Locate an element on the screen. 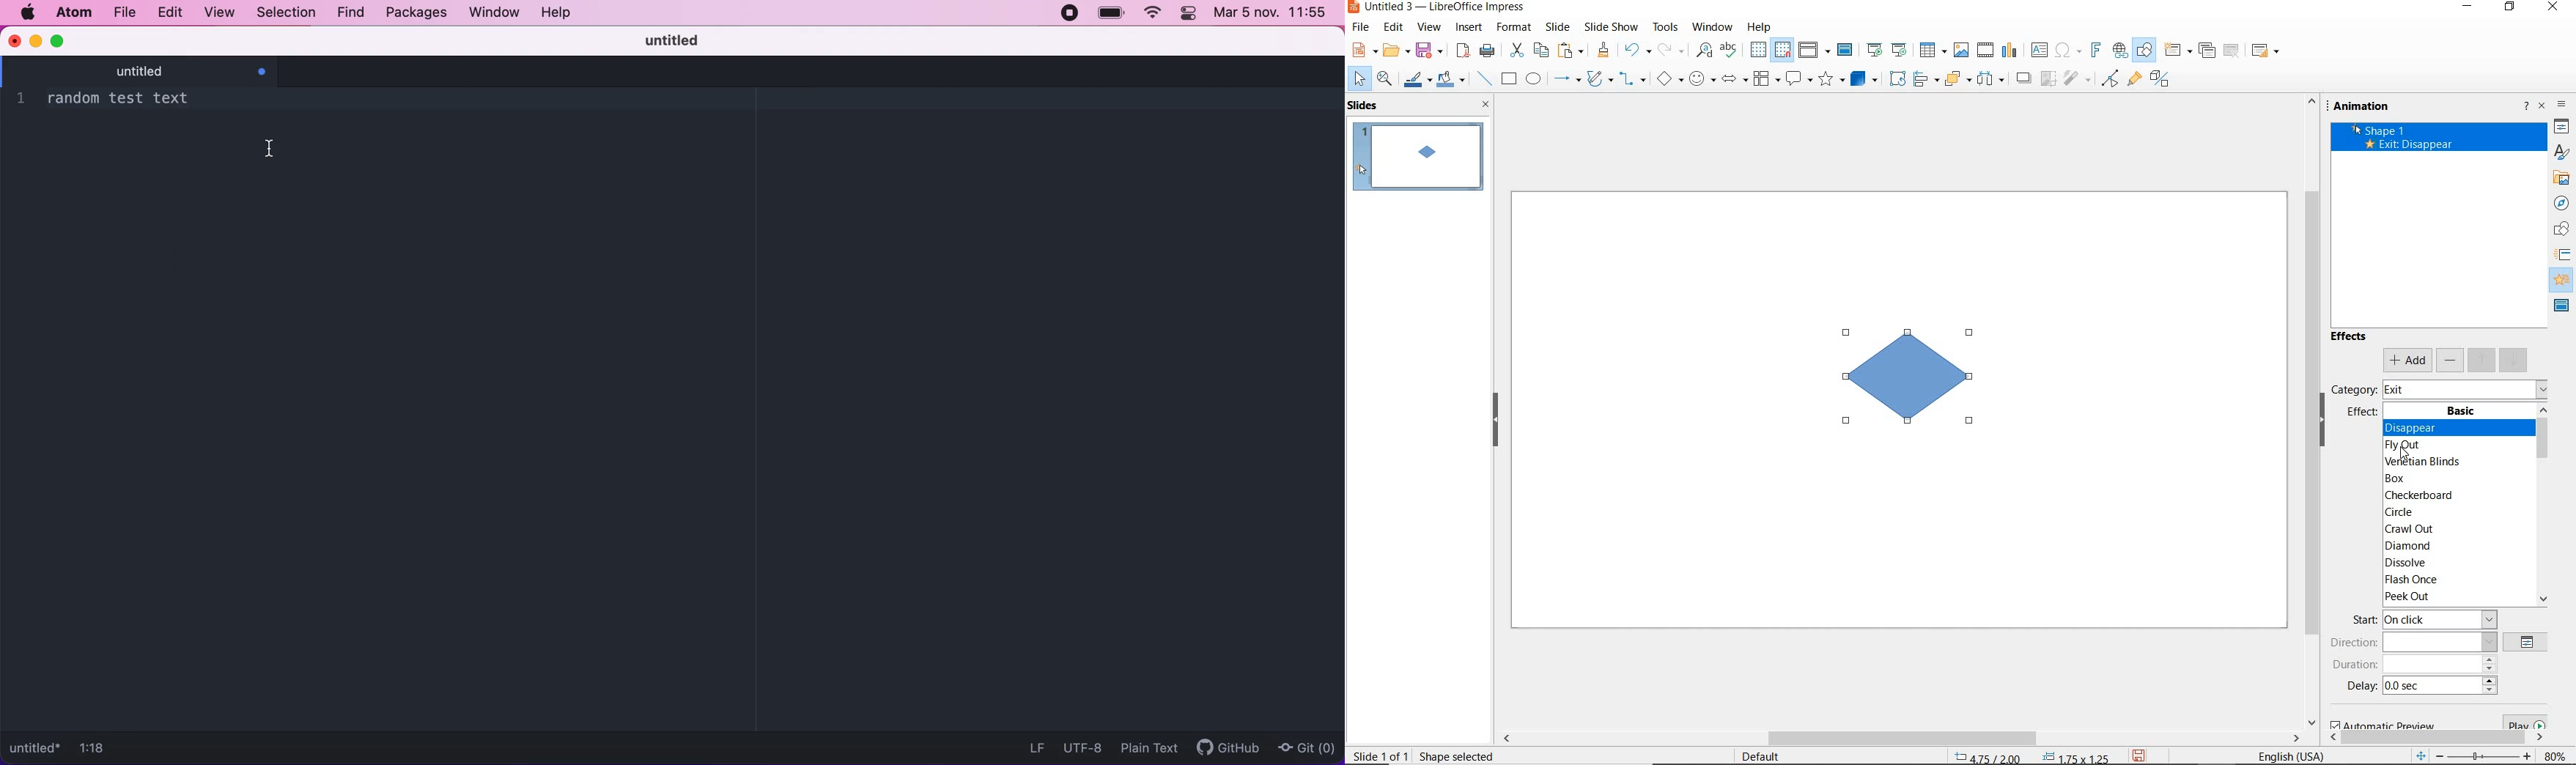  view is located at coordinates (1428, 28).